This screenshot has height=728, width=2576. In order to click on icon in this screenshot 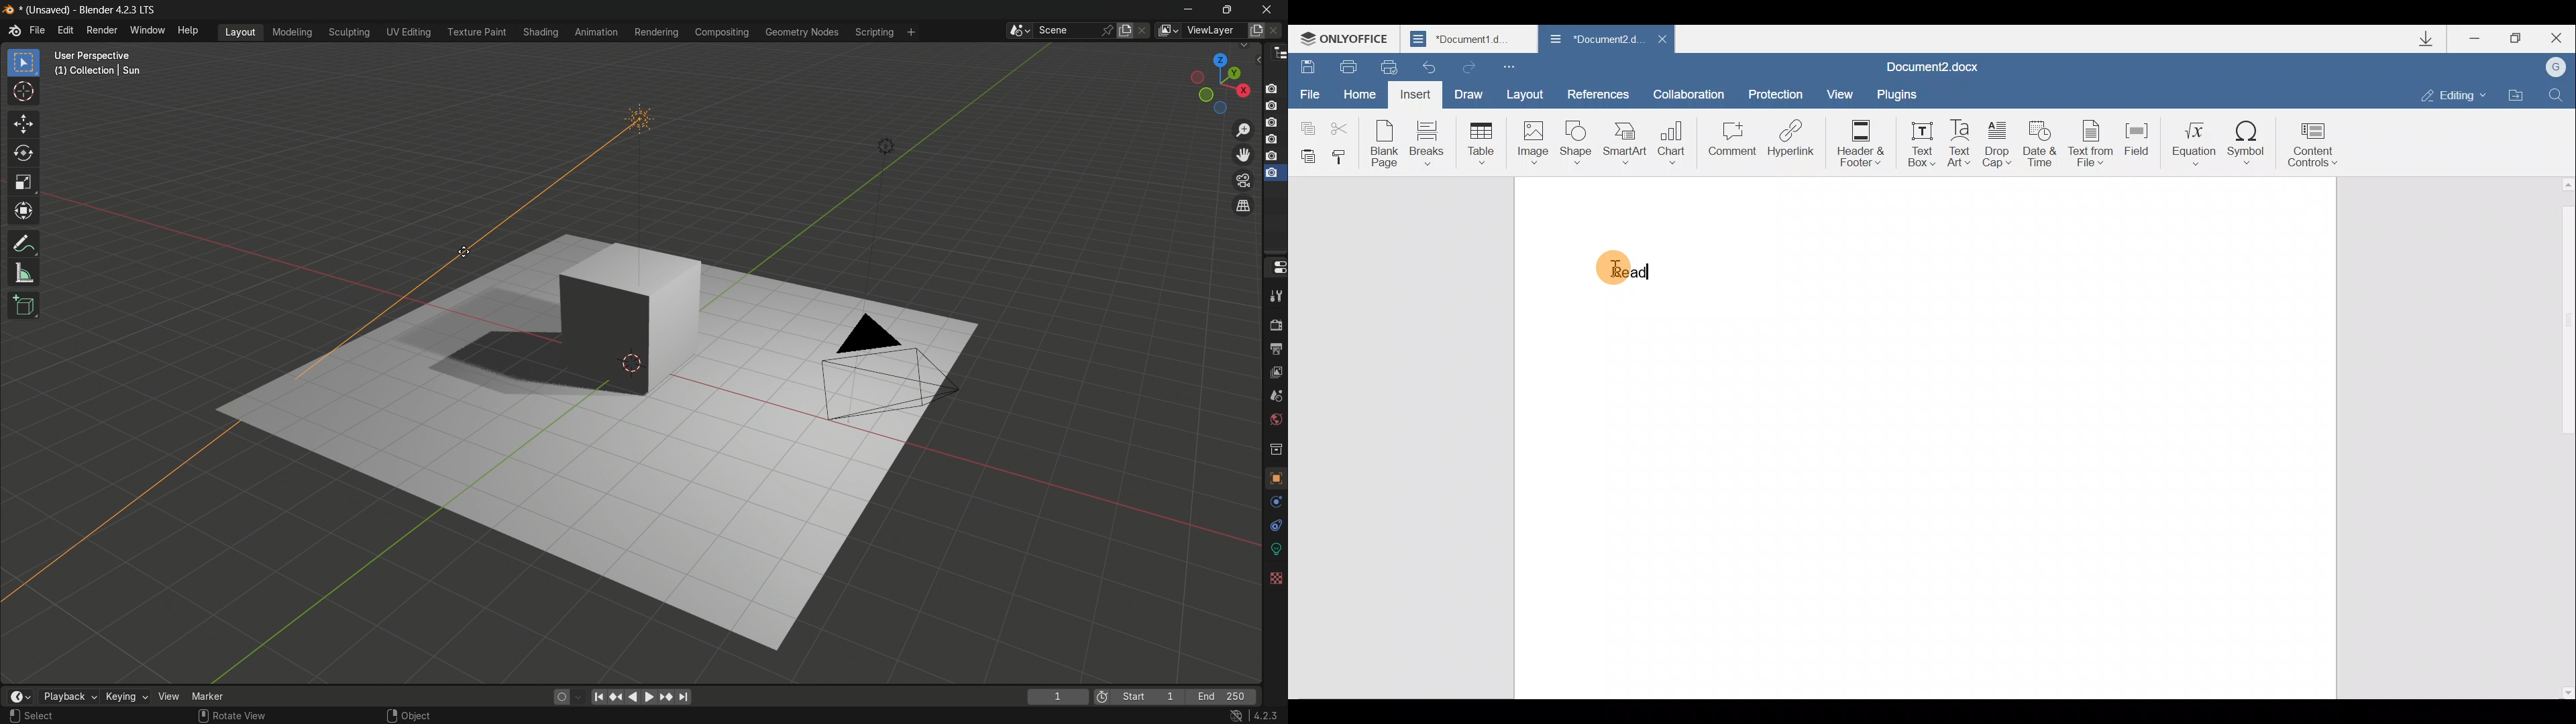, I will do `click(1101, 695)`.